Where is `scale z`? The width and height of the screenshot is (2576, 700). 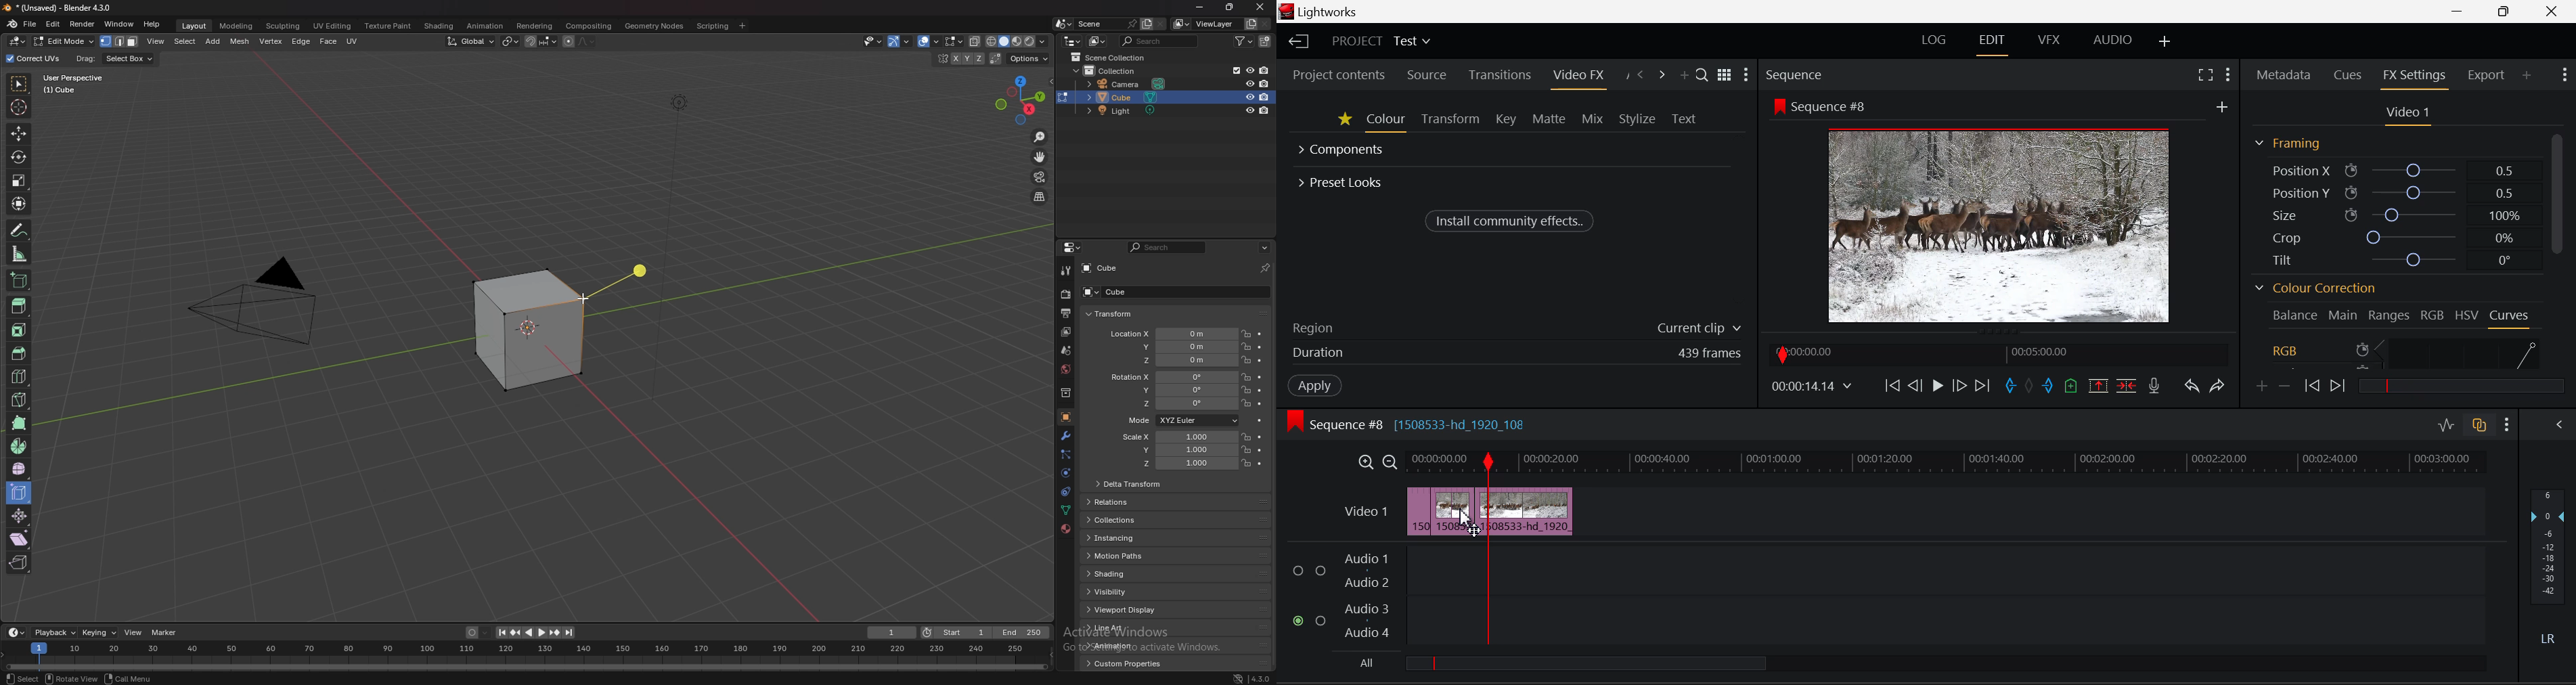 scale z is located at coordinates (1181, 464).